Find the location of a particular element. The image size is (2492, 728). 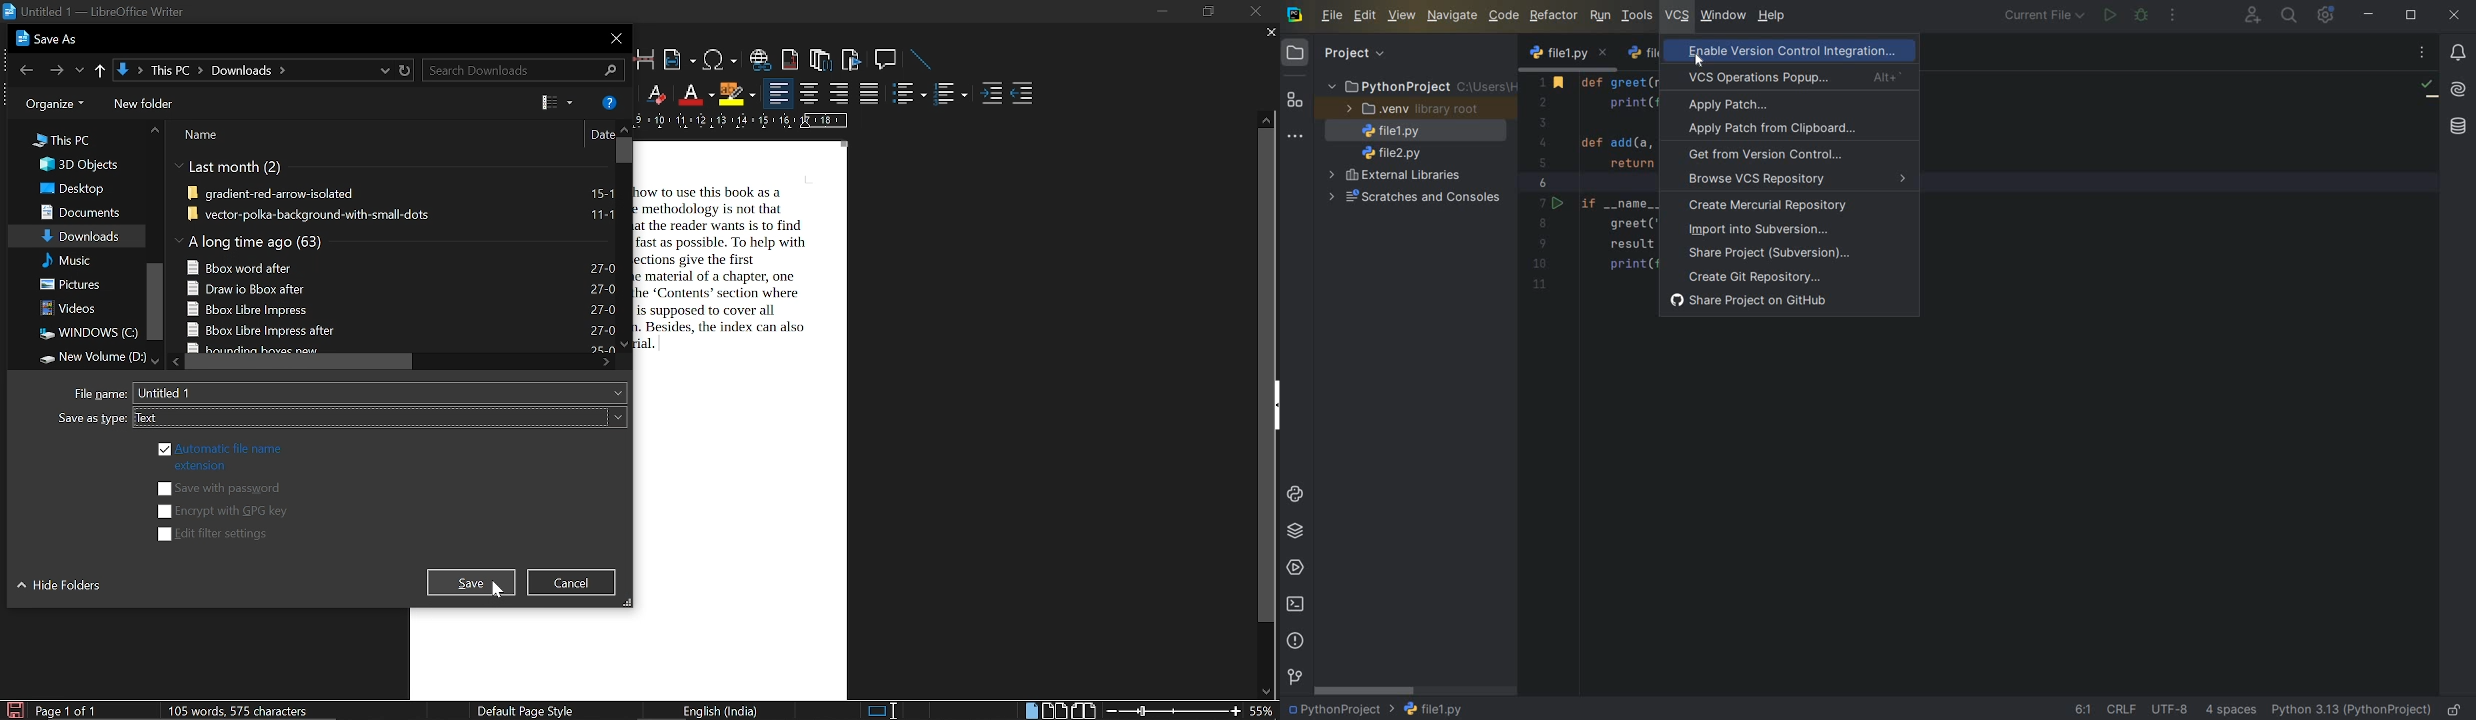

edit is located at coordinates (1366, 17).